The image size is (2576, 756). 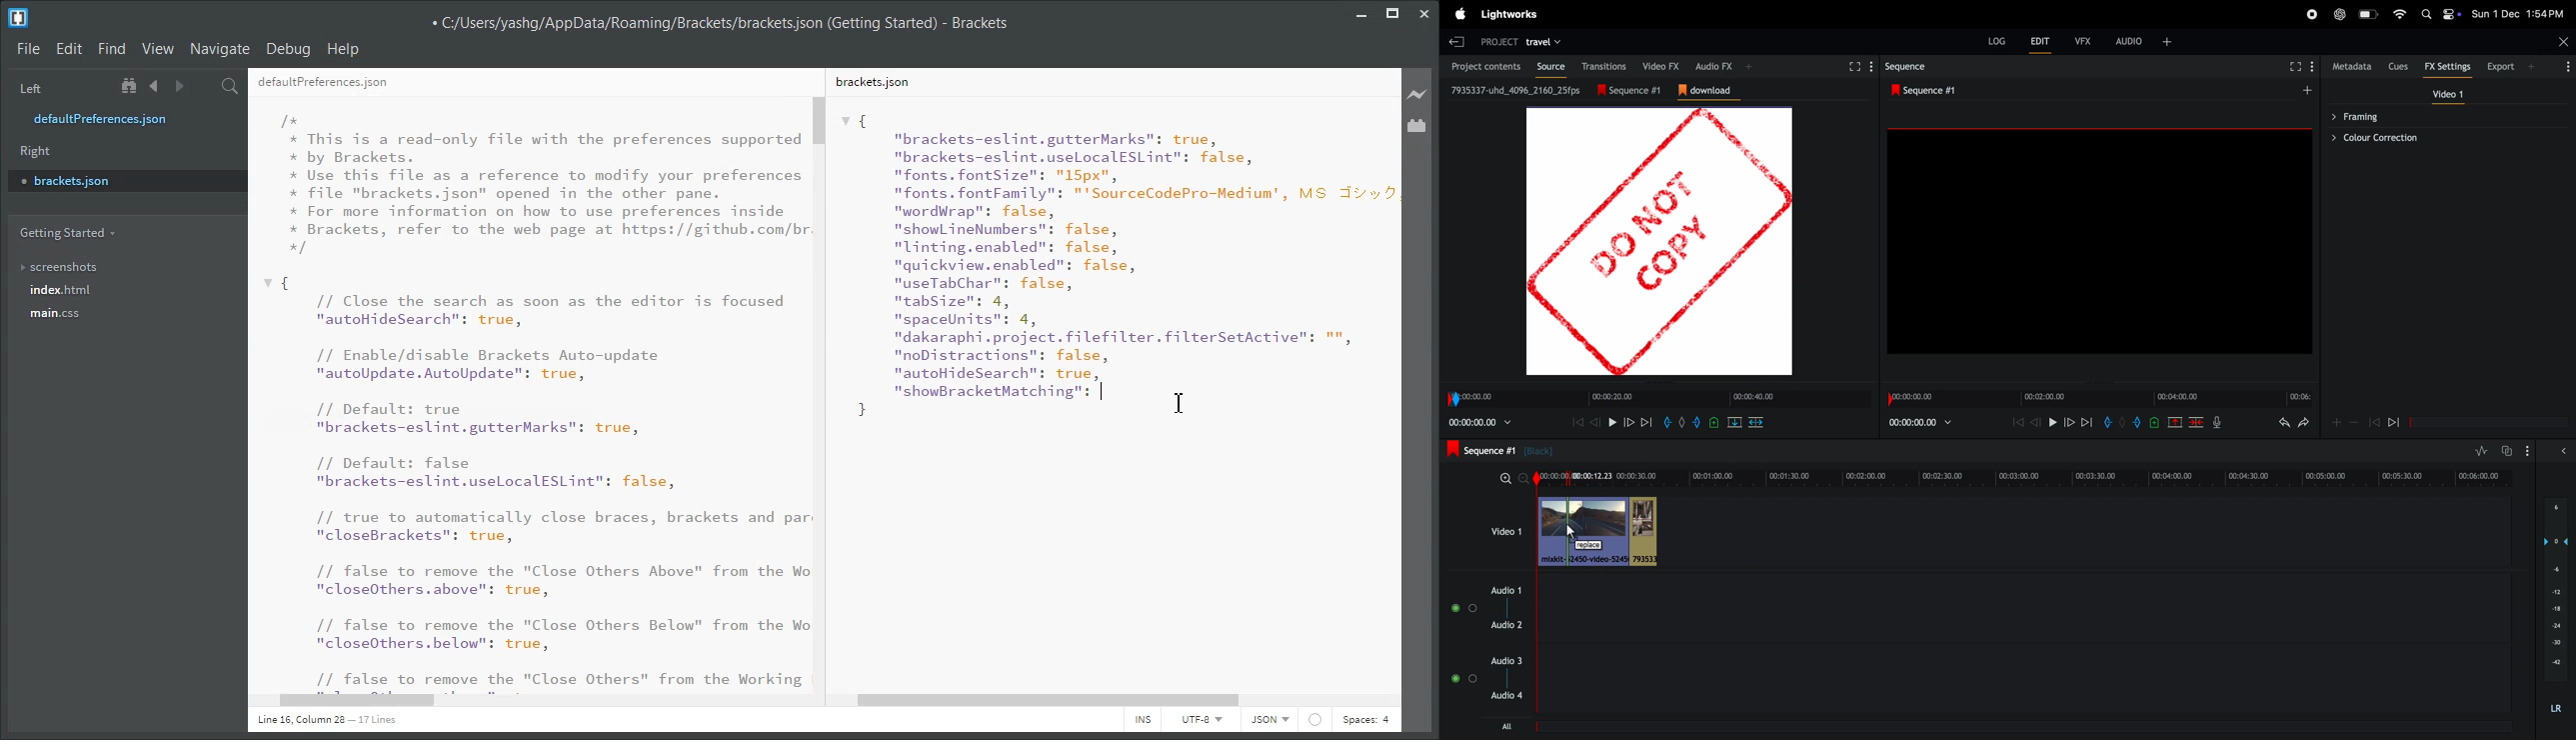 What do you see at coordinates (1657, 65) in the screenshot?
I see `video fx` at bounding box center [1657, 65].